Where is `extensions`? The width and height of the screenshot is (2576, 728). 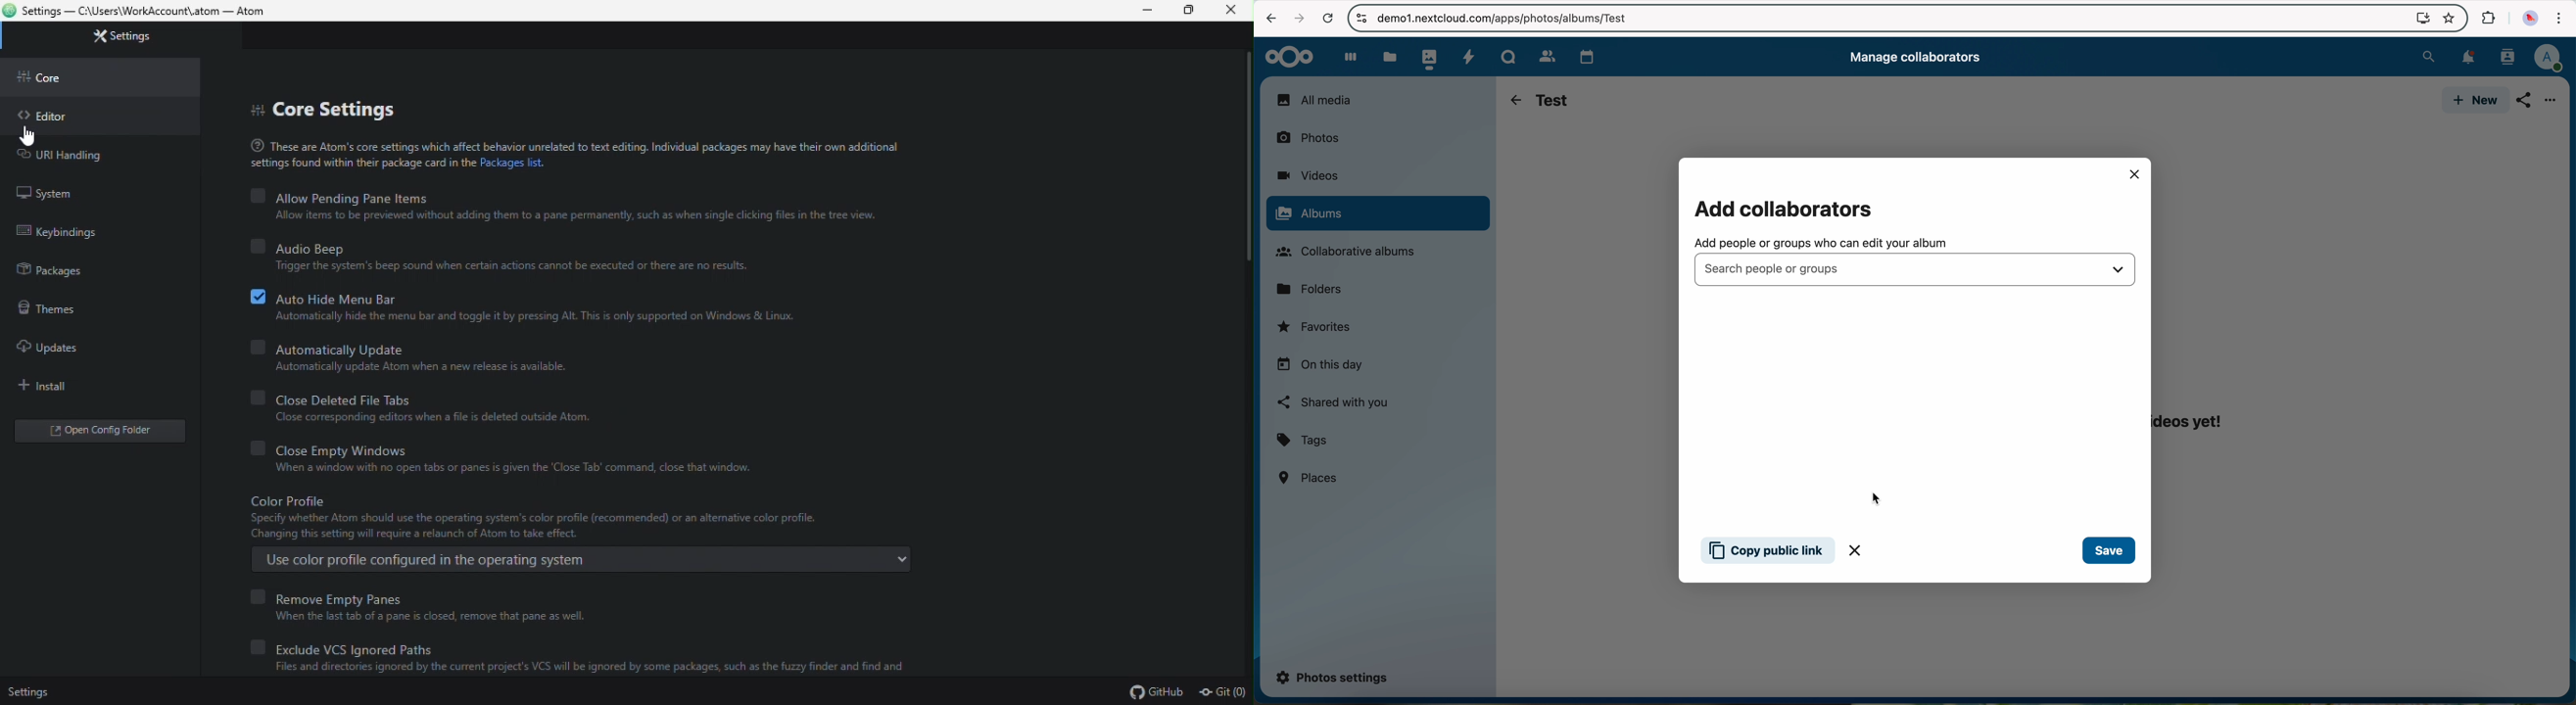
extensions is located at coordinates (2487, 18).